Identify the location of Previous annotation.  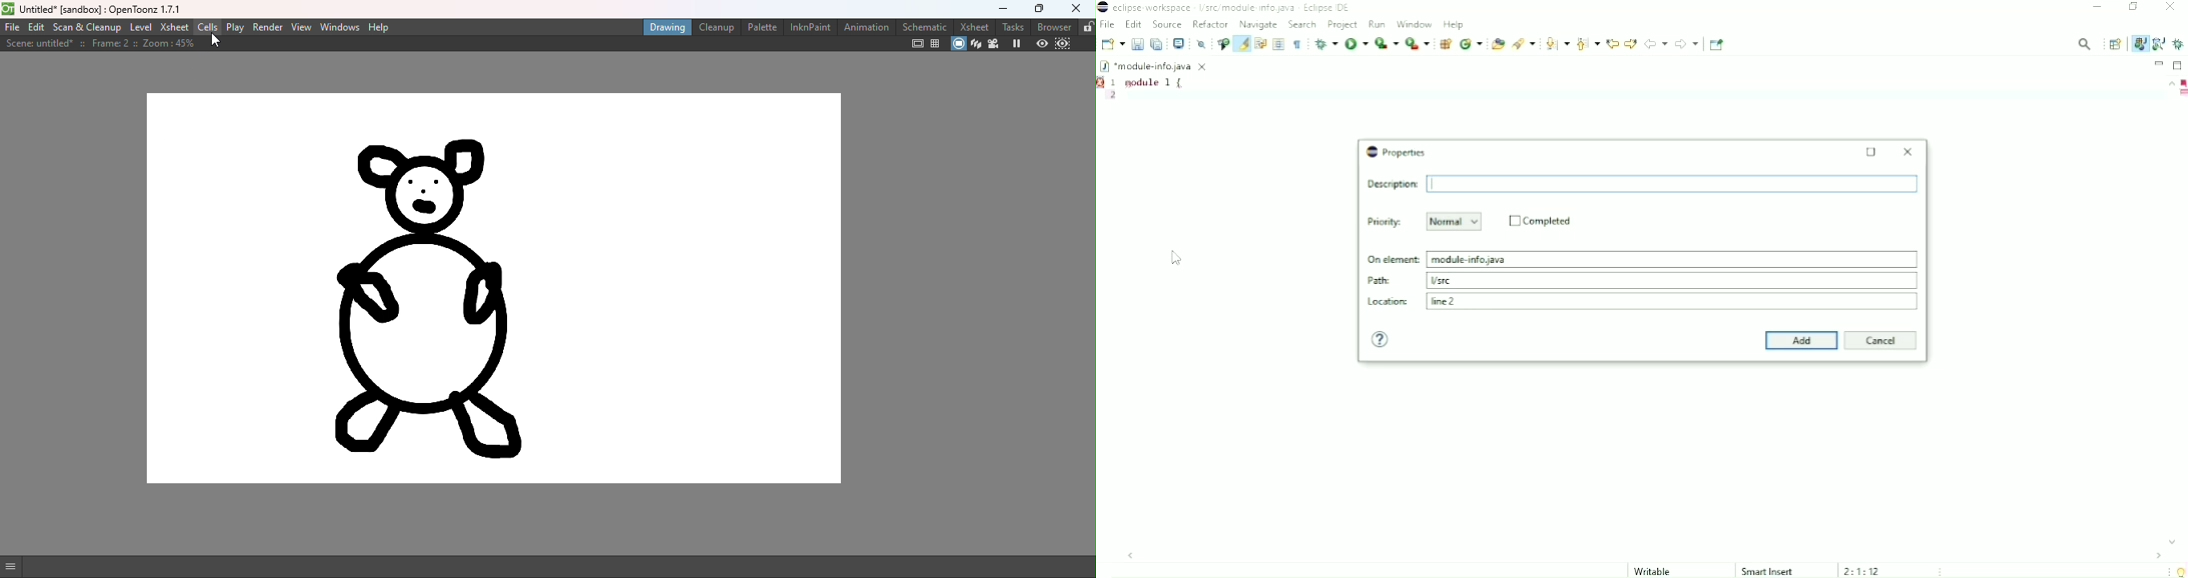
(1587, 44).